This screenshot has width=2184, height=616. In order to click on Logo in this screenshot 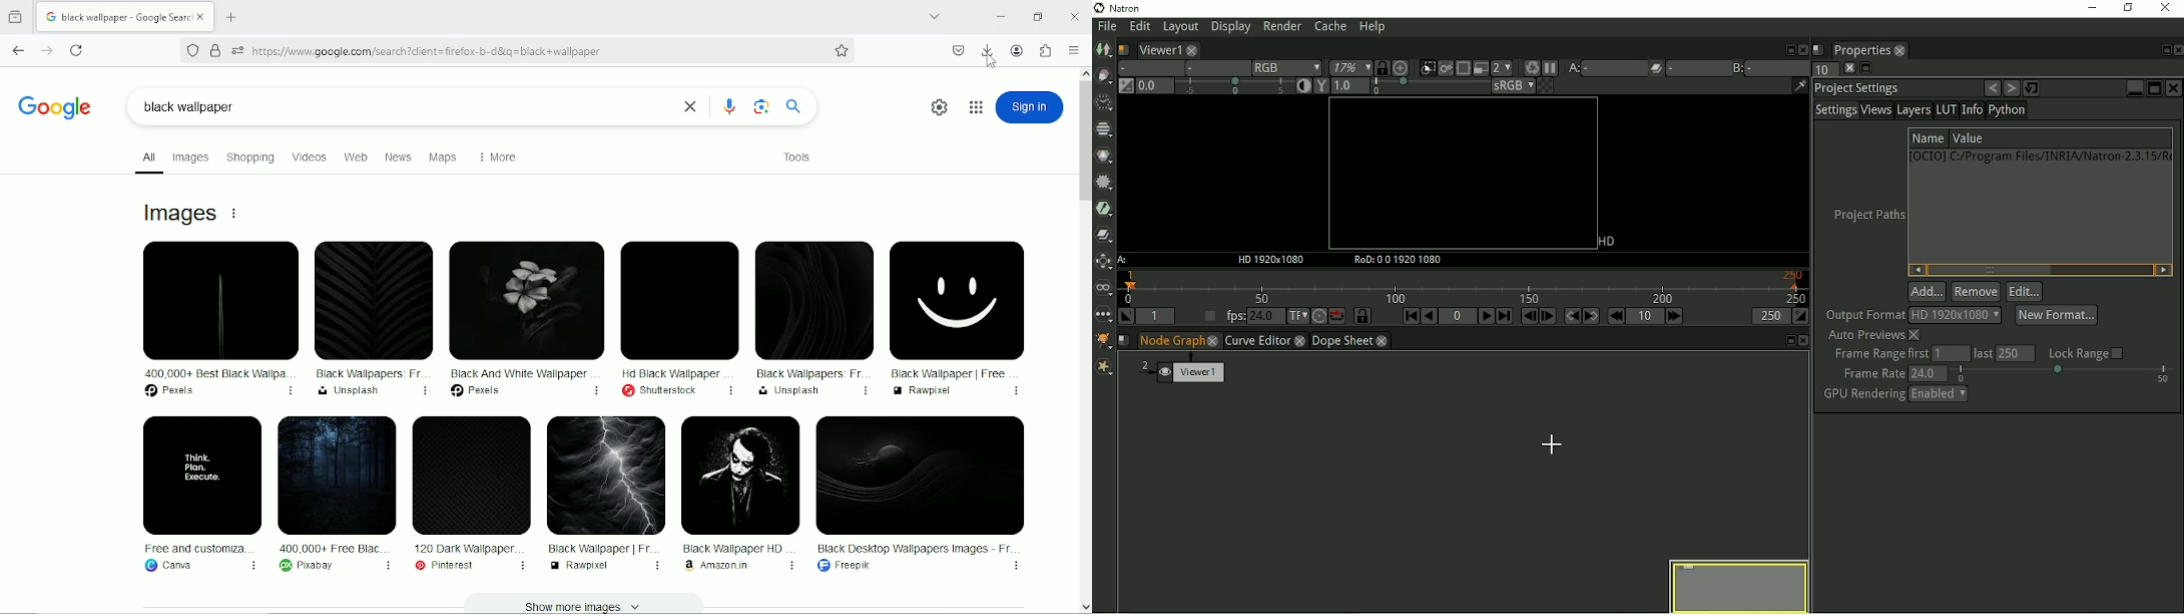, I will do `click(57, 107)`.